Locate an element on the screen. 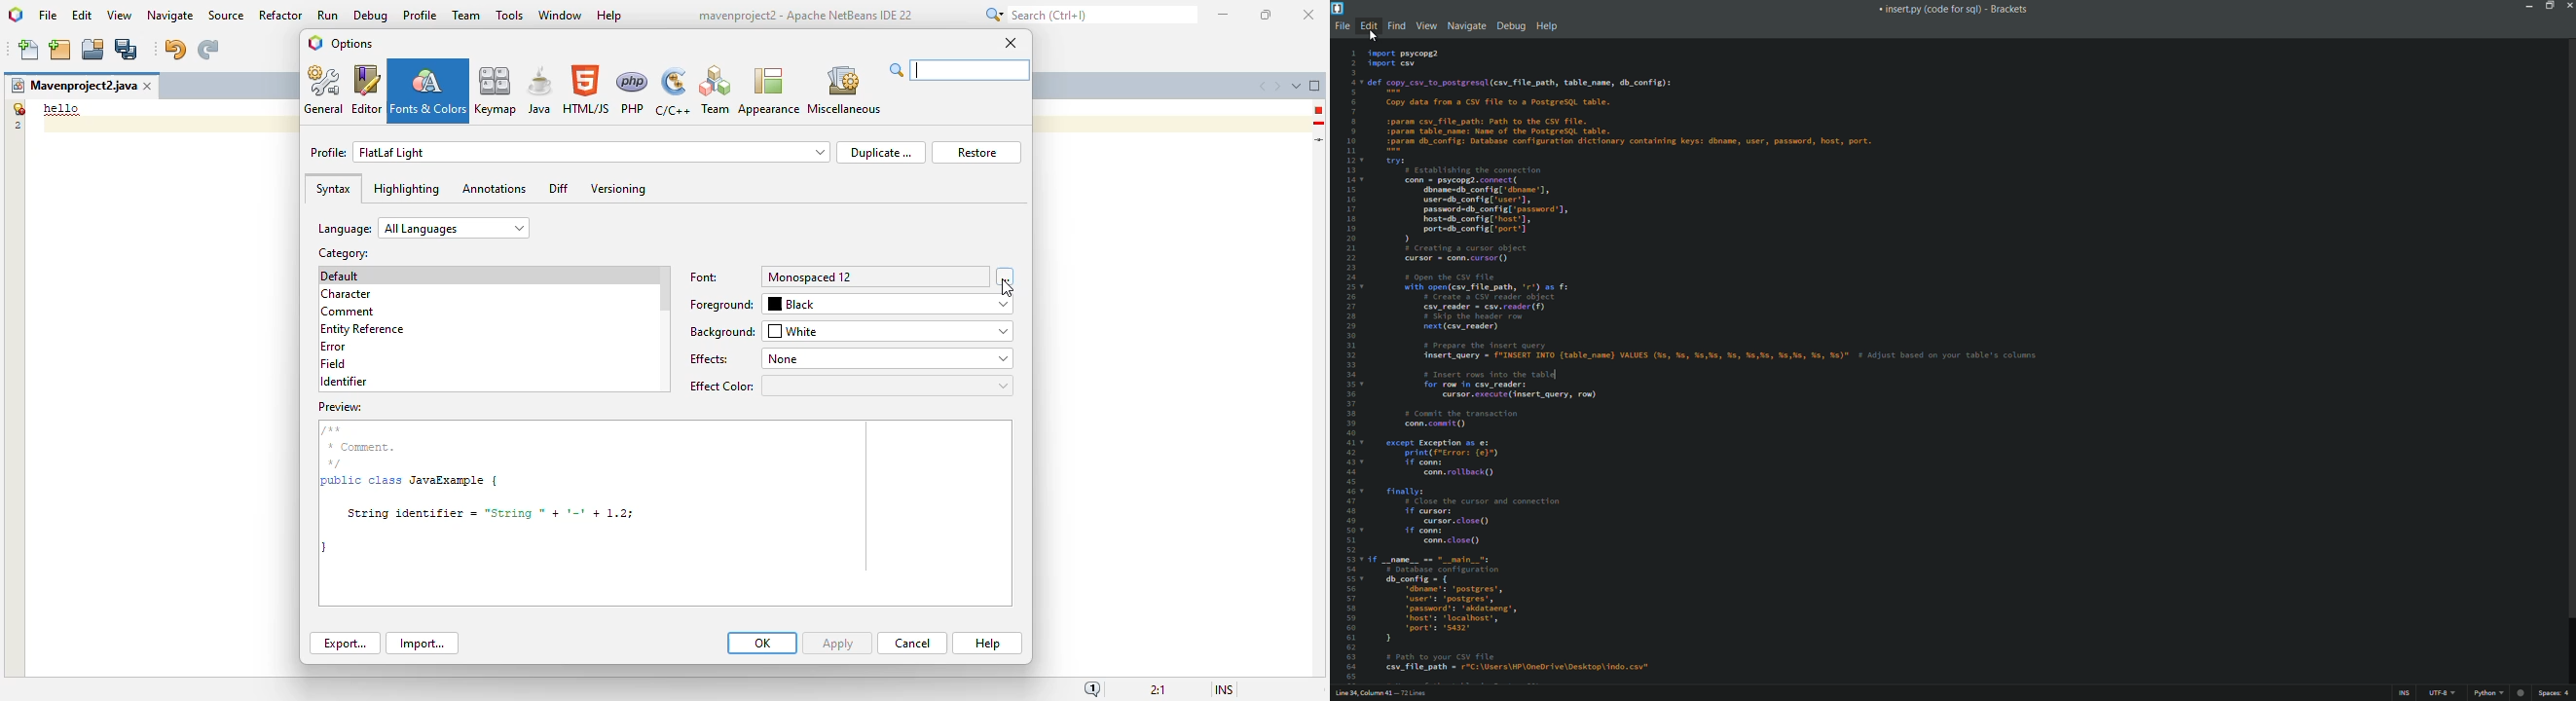 This screenshot has height=728, width=2576. maximize is located at coordinates (2550, 6).